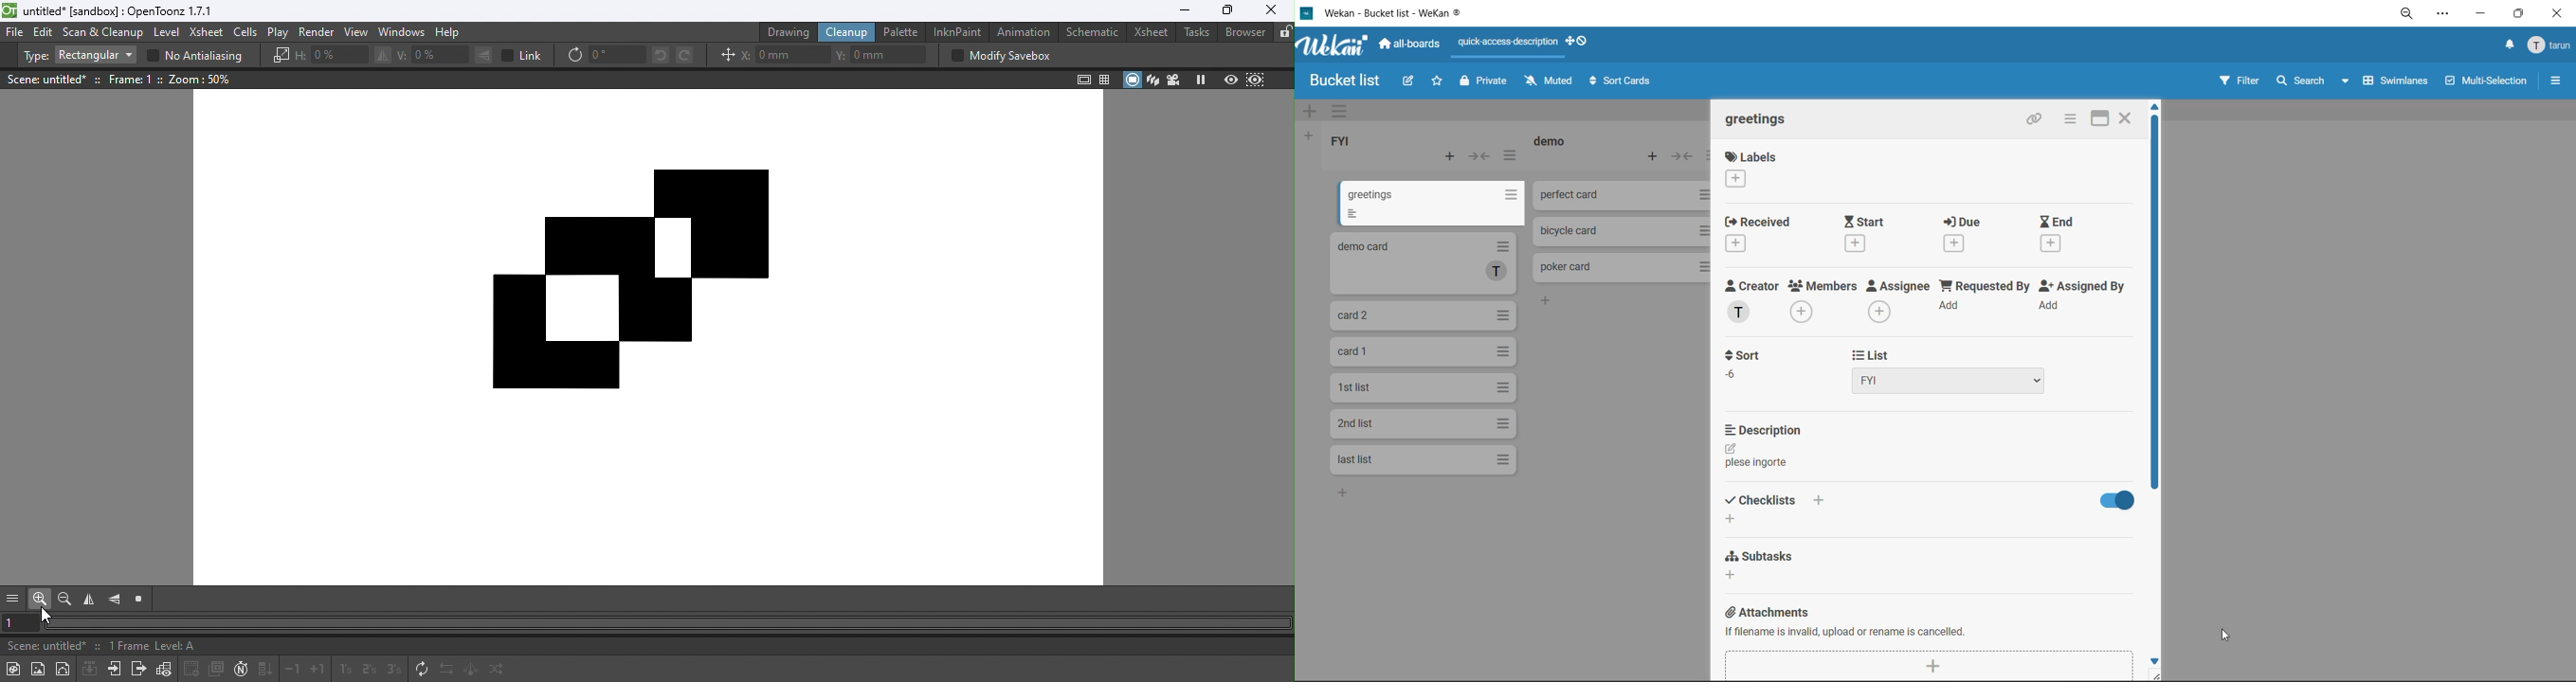  I want to click on requested by, so click(1984, 300).